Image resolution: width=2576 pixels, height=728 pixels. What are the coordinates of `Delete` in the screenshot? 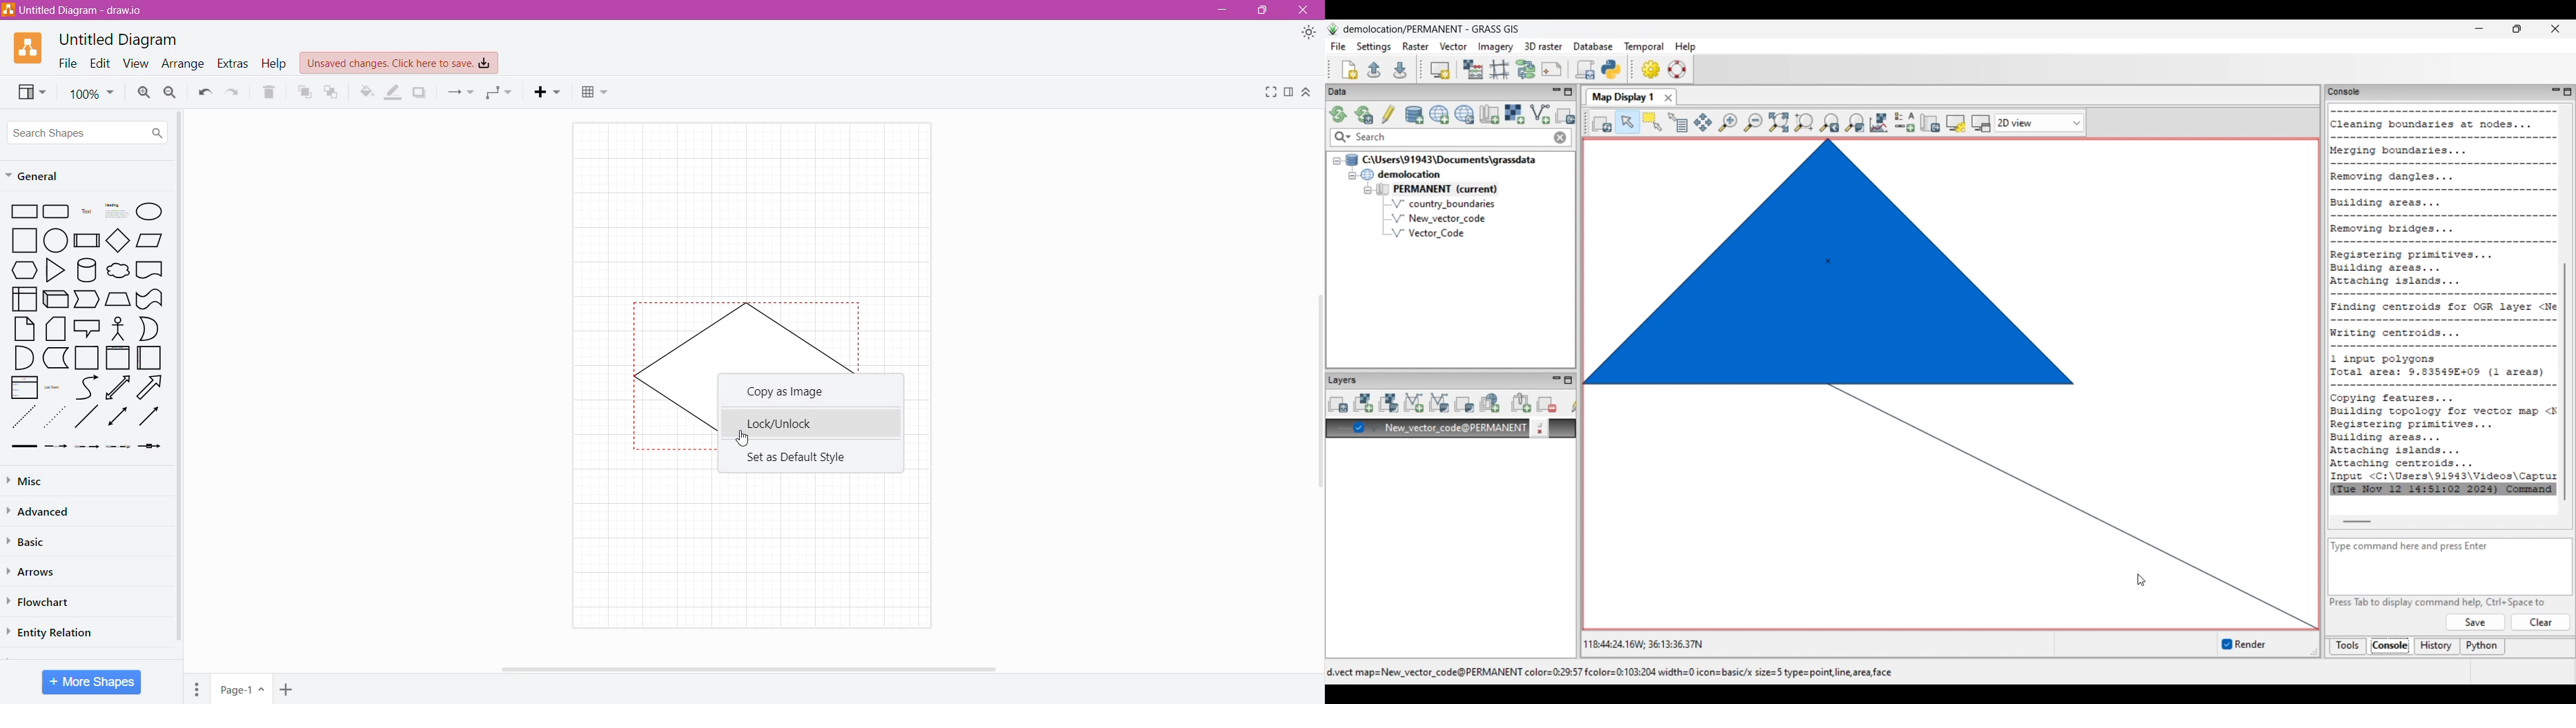 It's located at (270, 92).